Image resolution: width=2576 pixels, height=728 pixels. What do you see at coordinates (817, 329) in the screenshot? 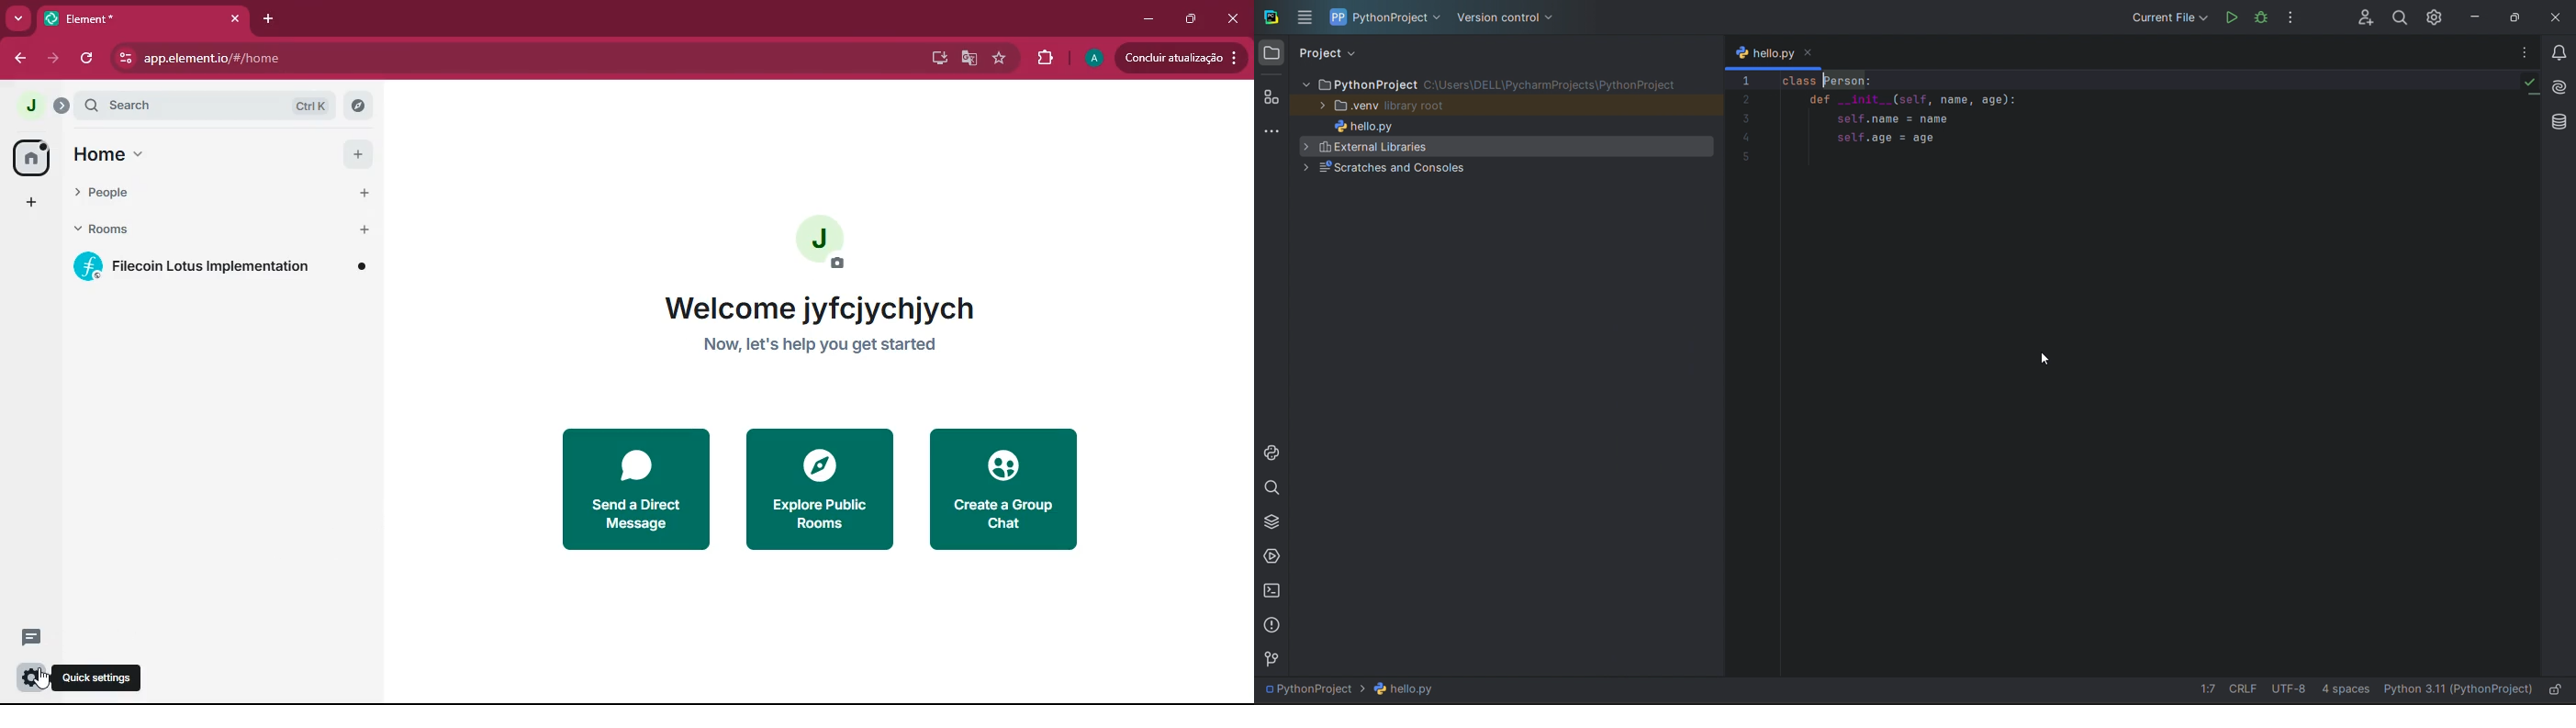
I see `welcome jyfcjychjych now, let's help you get started` at bounding box center [817, 329].